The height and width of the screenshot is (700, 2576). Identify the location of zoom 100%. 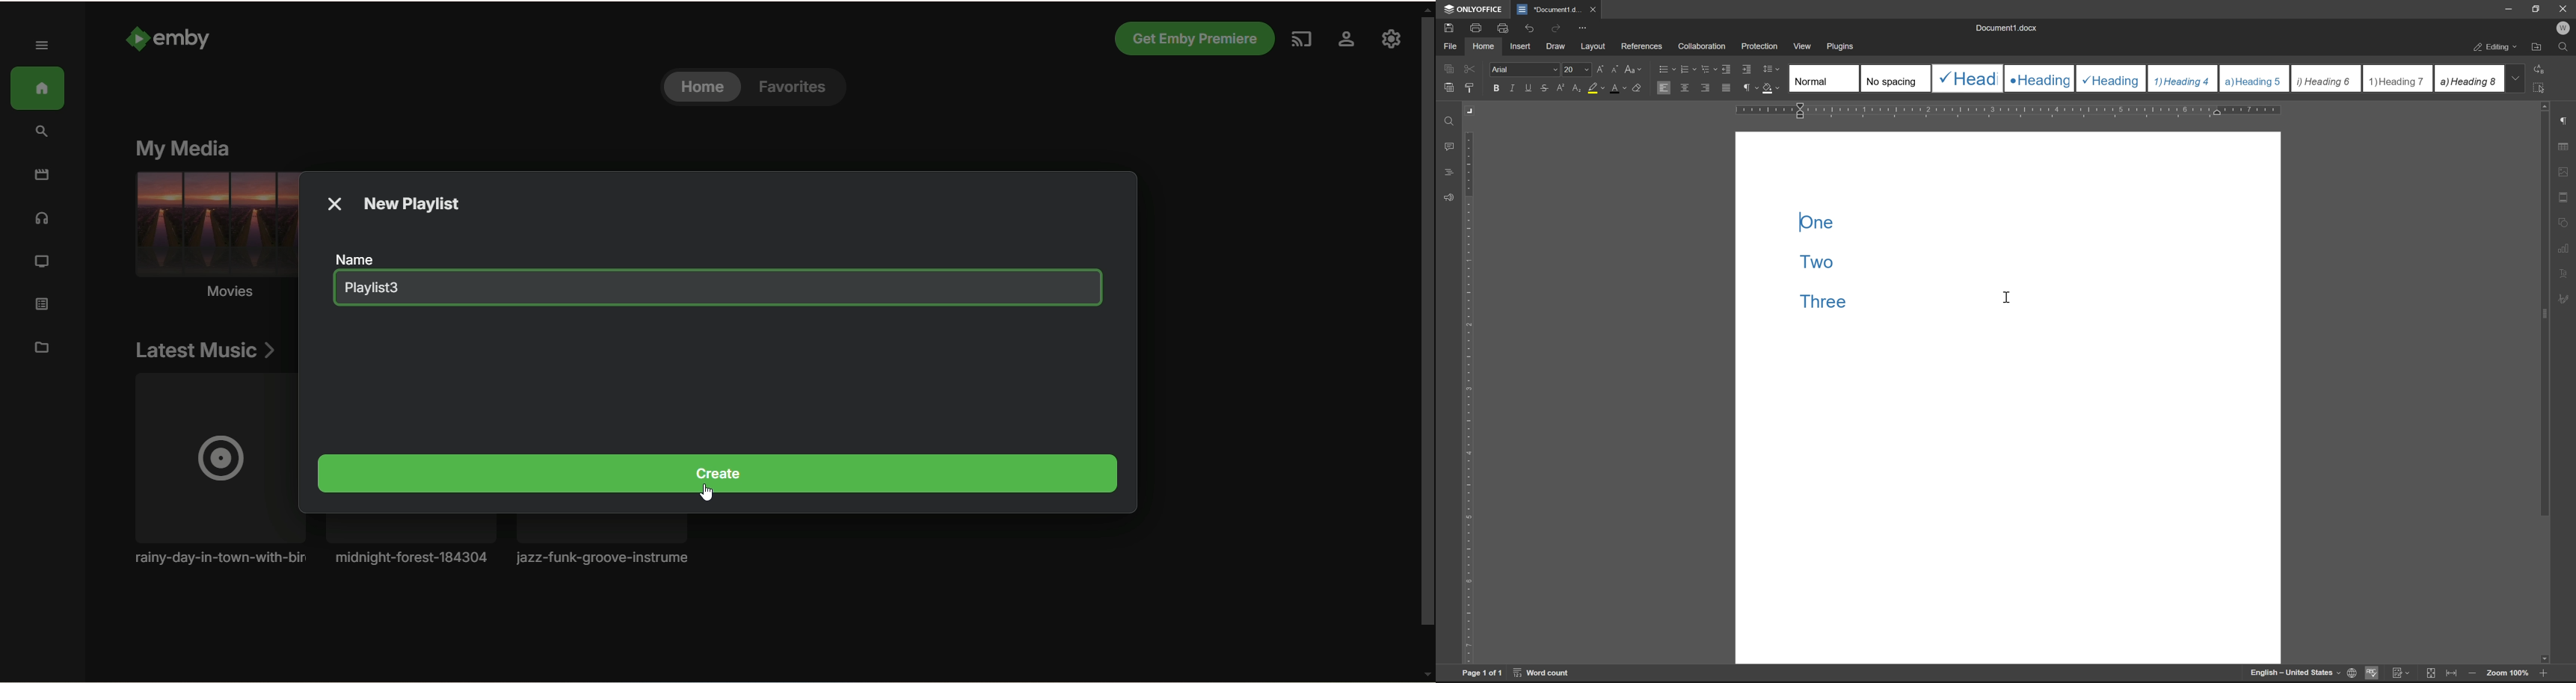
(2507, 674).